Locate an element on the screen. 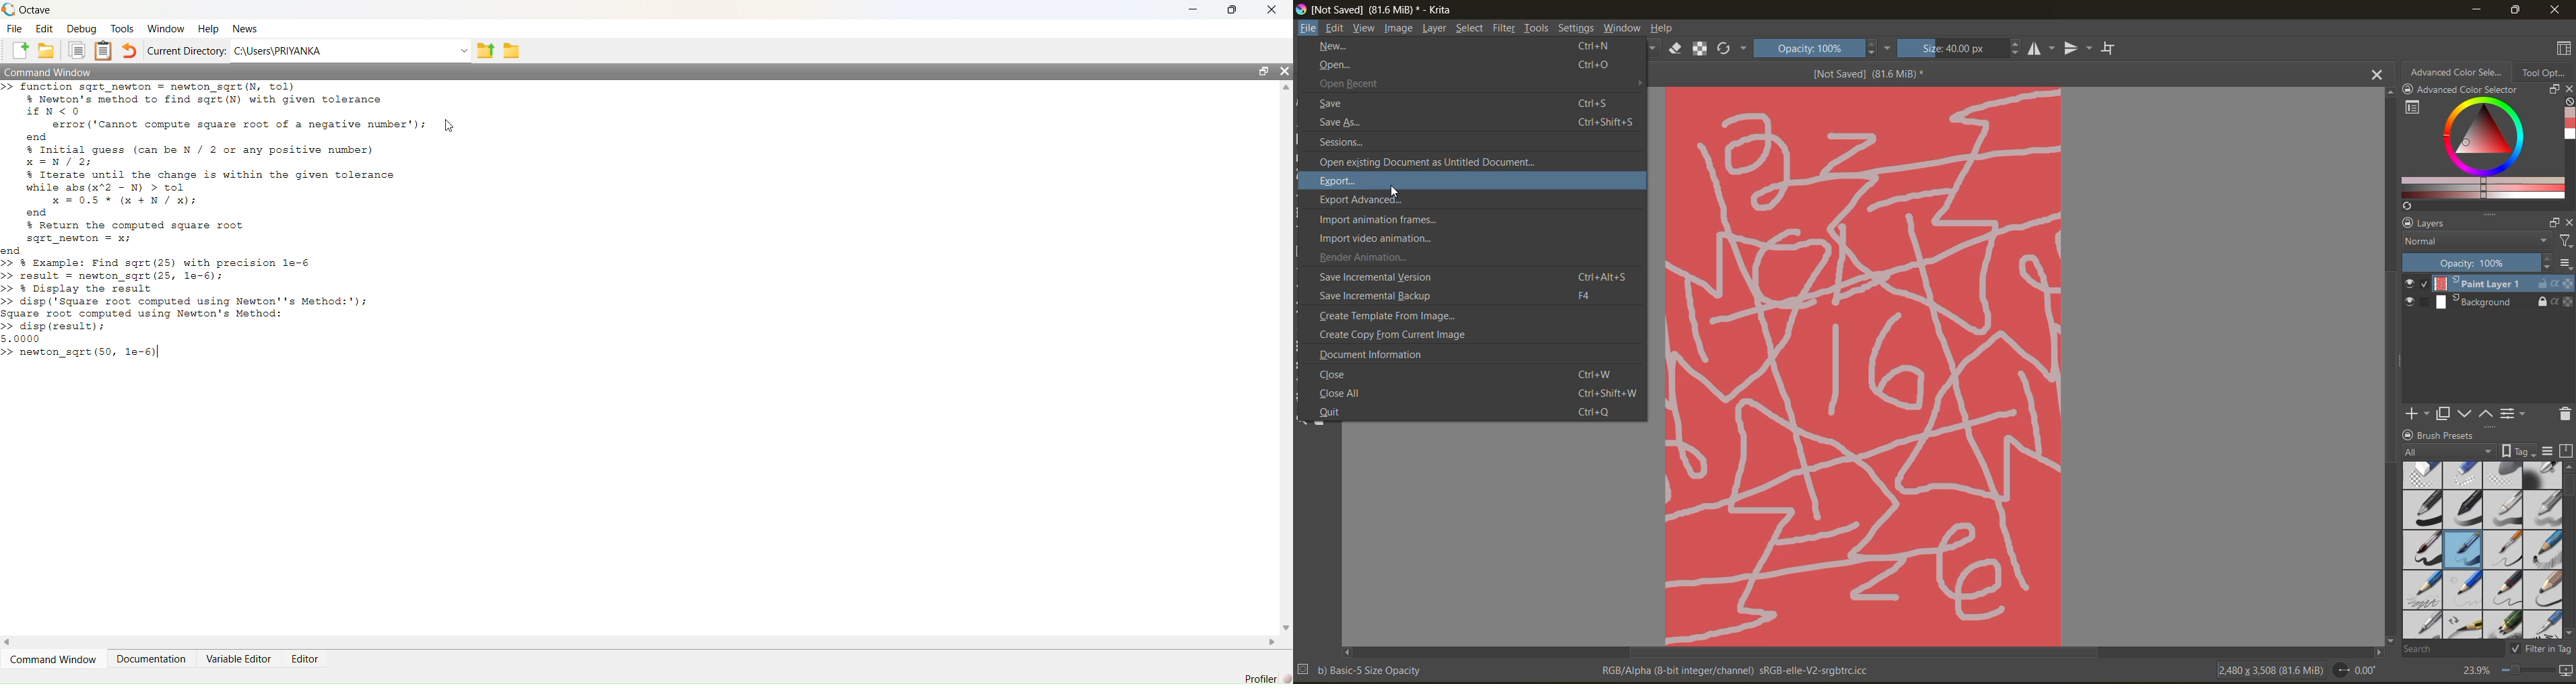 Image resolution: width=2576 pixels, height=700 pixels. Paste is located at coordinates (104, 50).